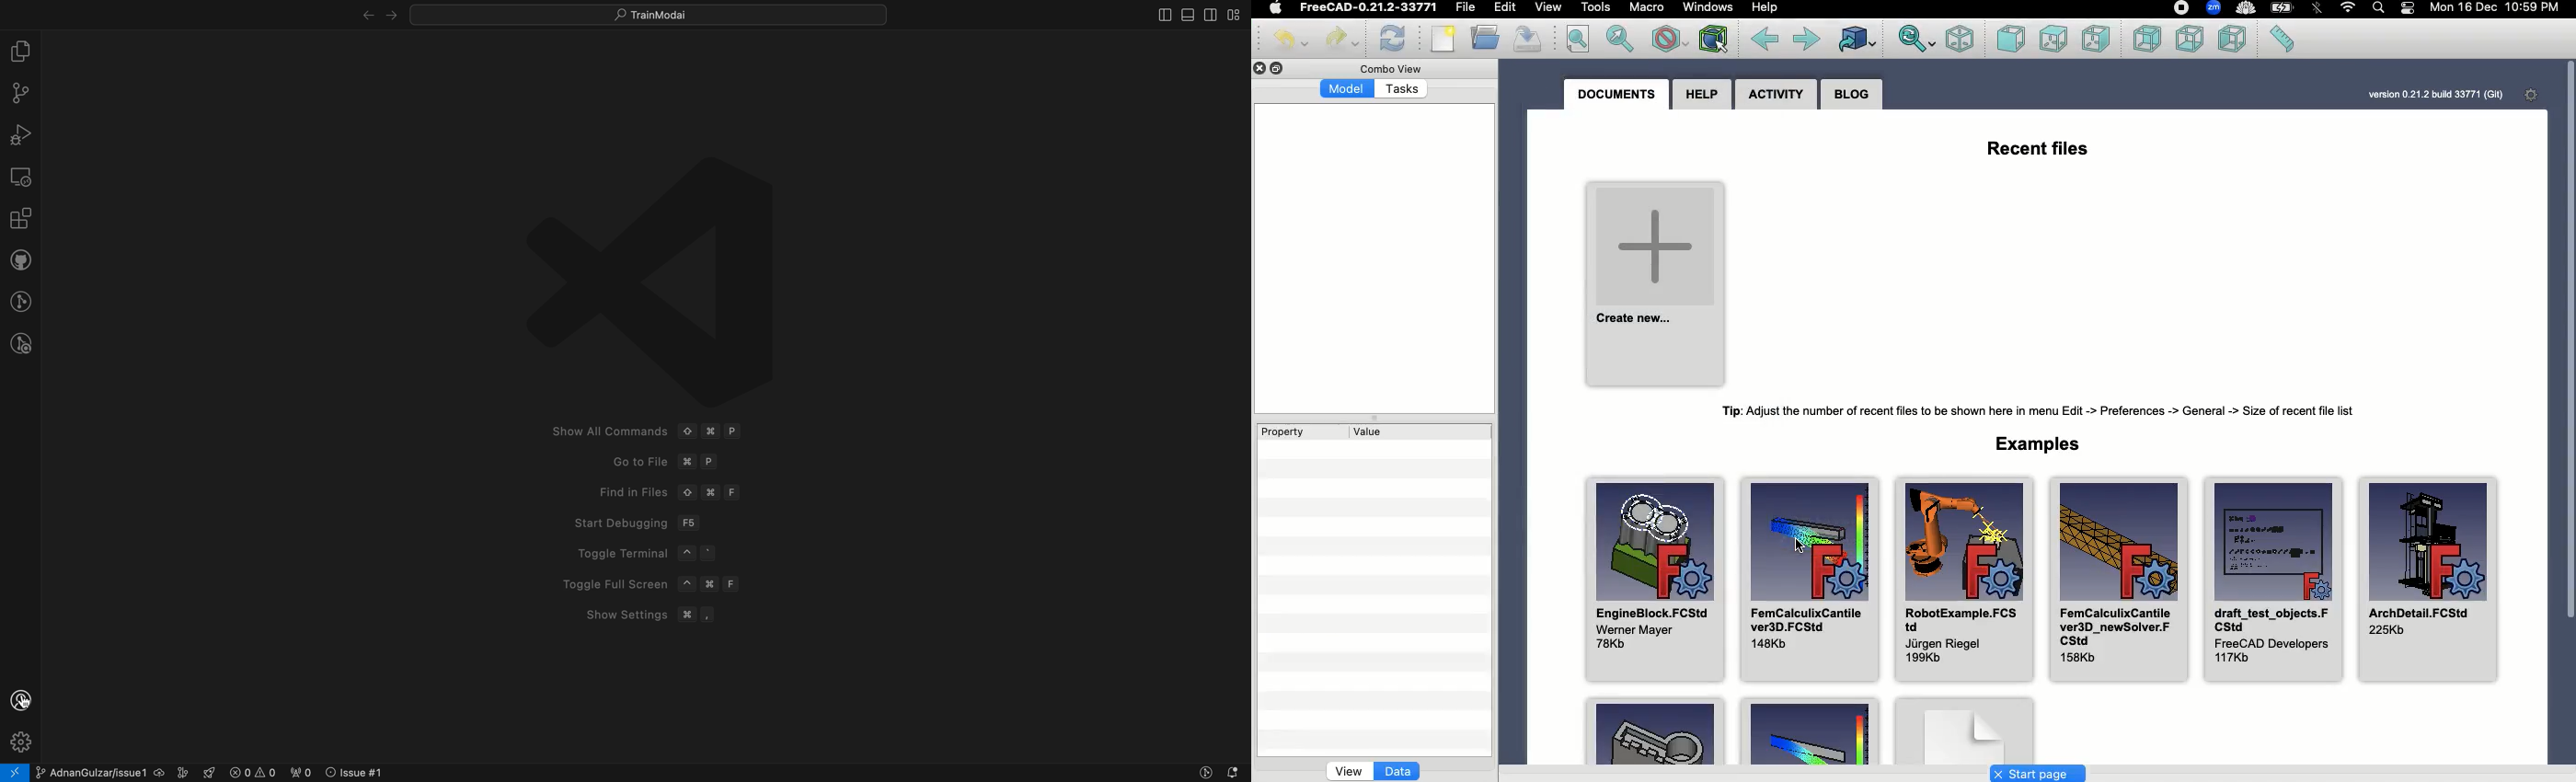 The image size is (2576, 784). I want to click on Rear, so click(2148, 41).